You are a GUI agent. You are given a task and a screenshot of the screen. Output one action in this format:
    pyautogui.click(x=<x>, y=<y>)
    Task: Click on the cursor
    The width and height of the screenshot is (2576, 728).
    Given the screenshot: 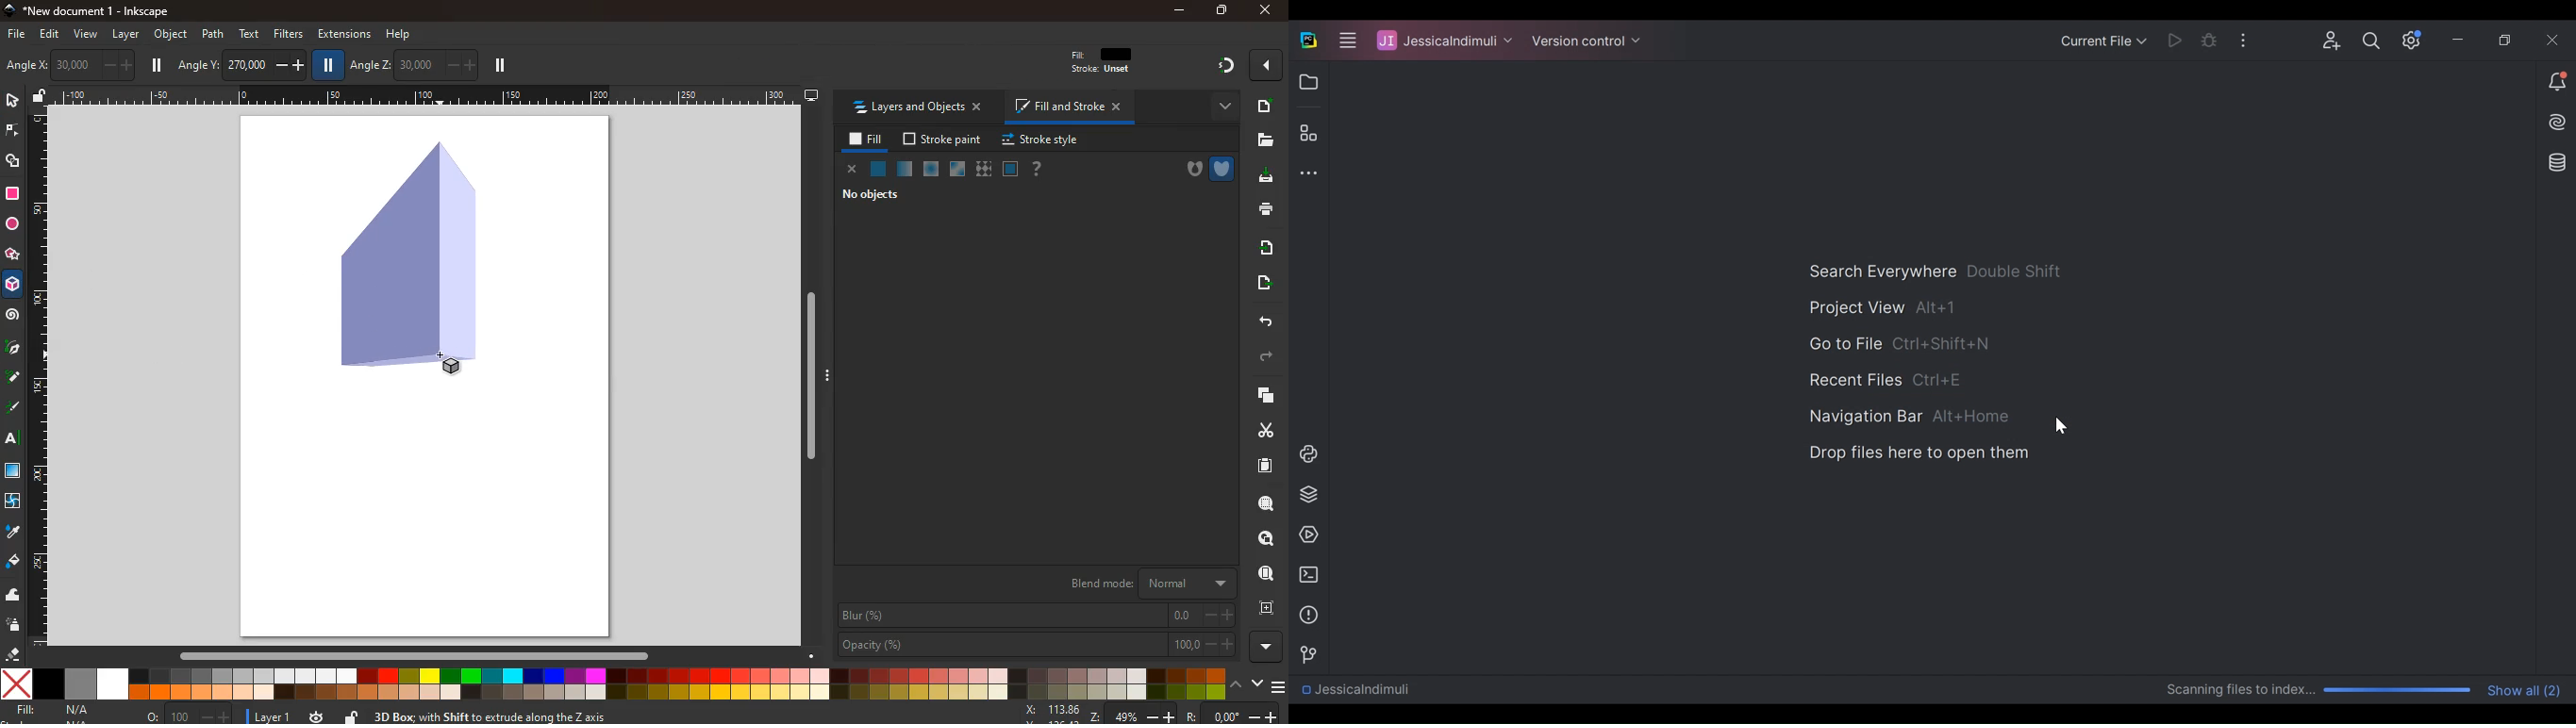 What is the action you would take?
    pyautogui.click(x=442, y=363)
    